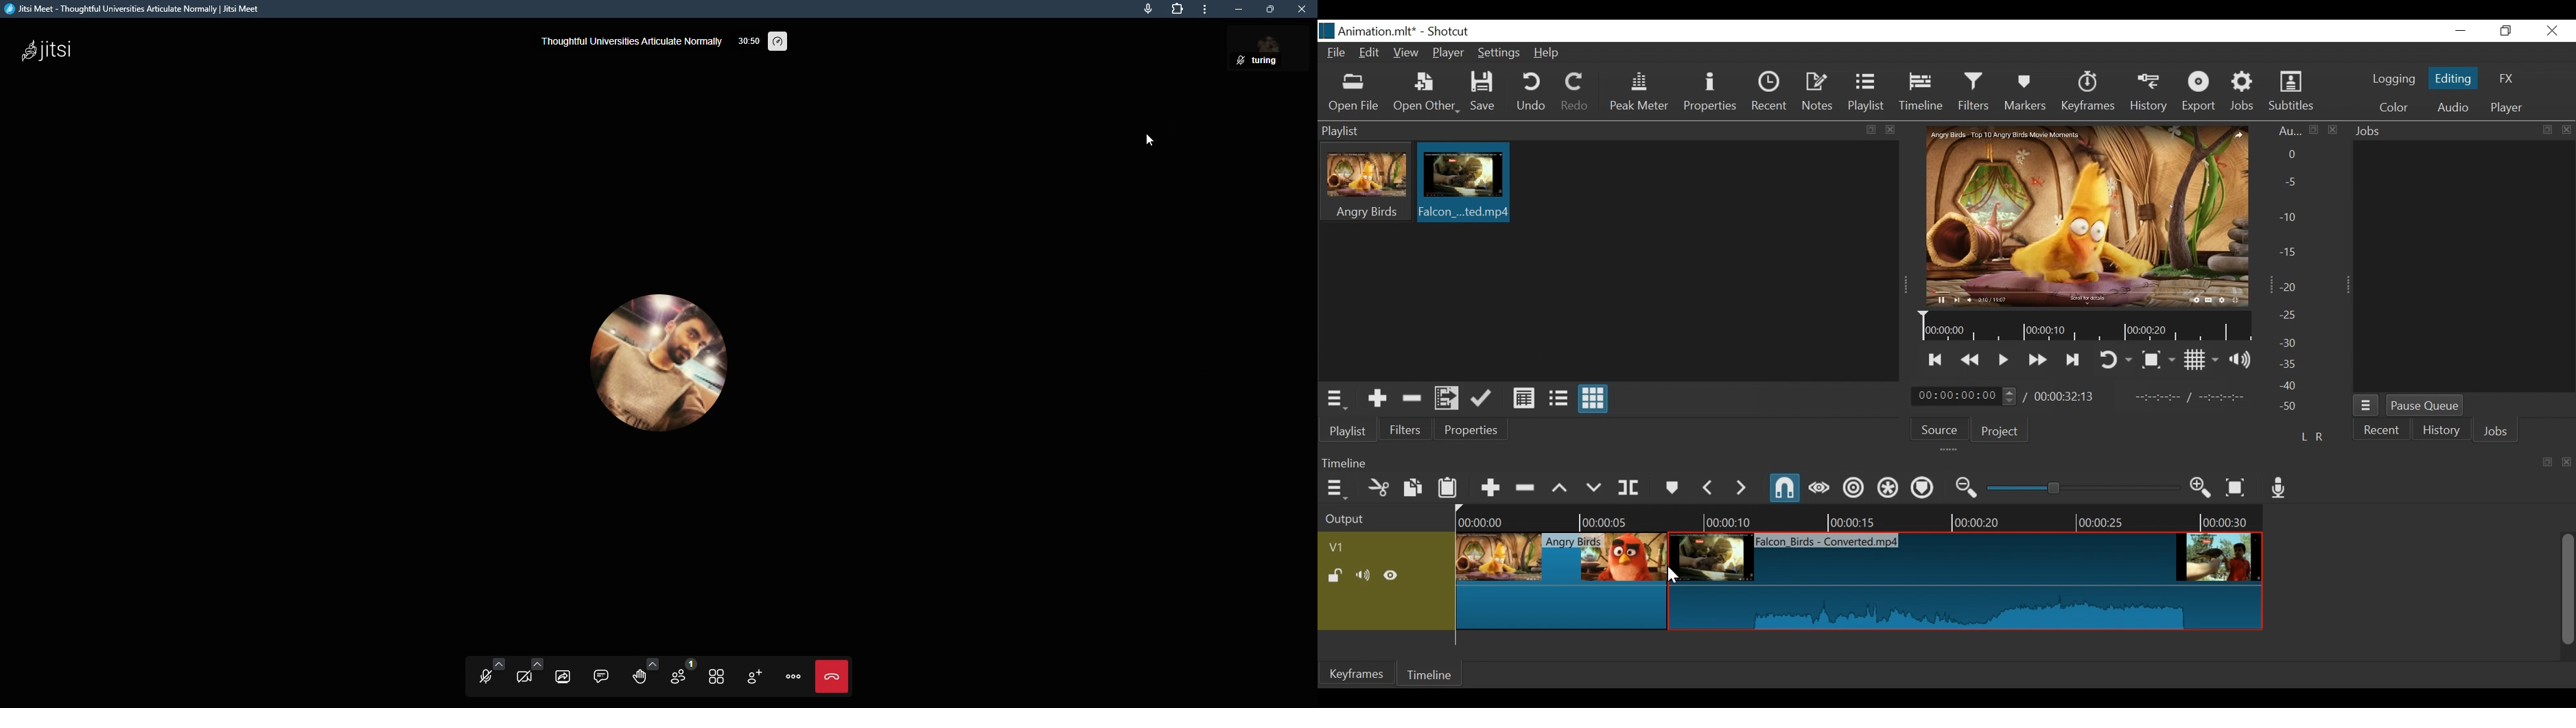  What do you see at coordinates (1237, 61) in the screenshot?
I see `mute` at bounding box center [1237, 61].